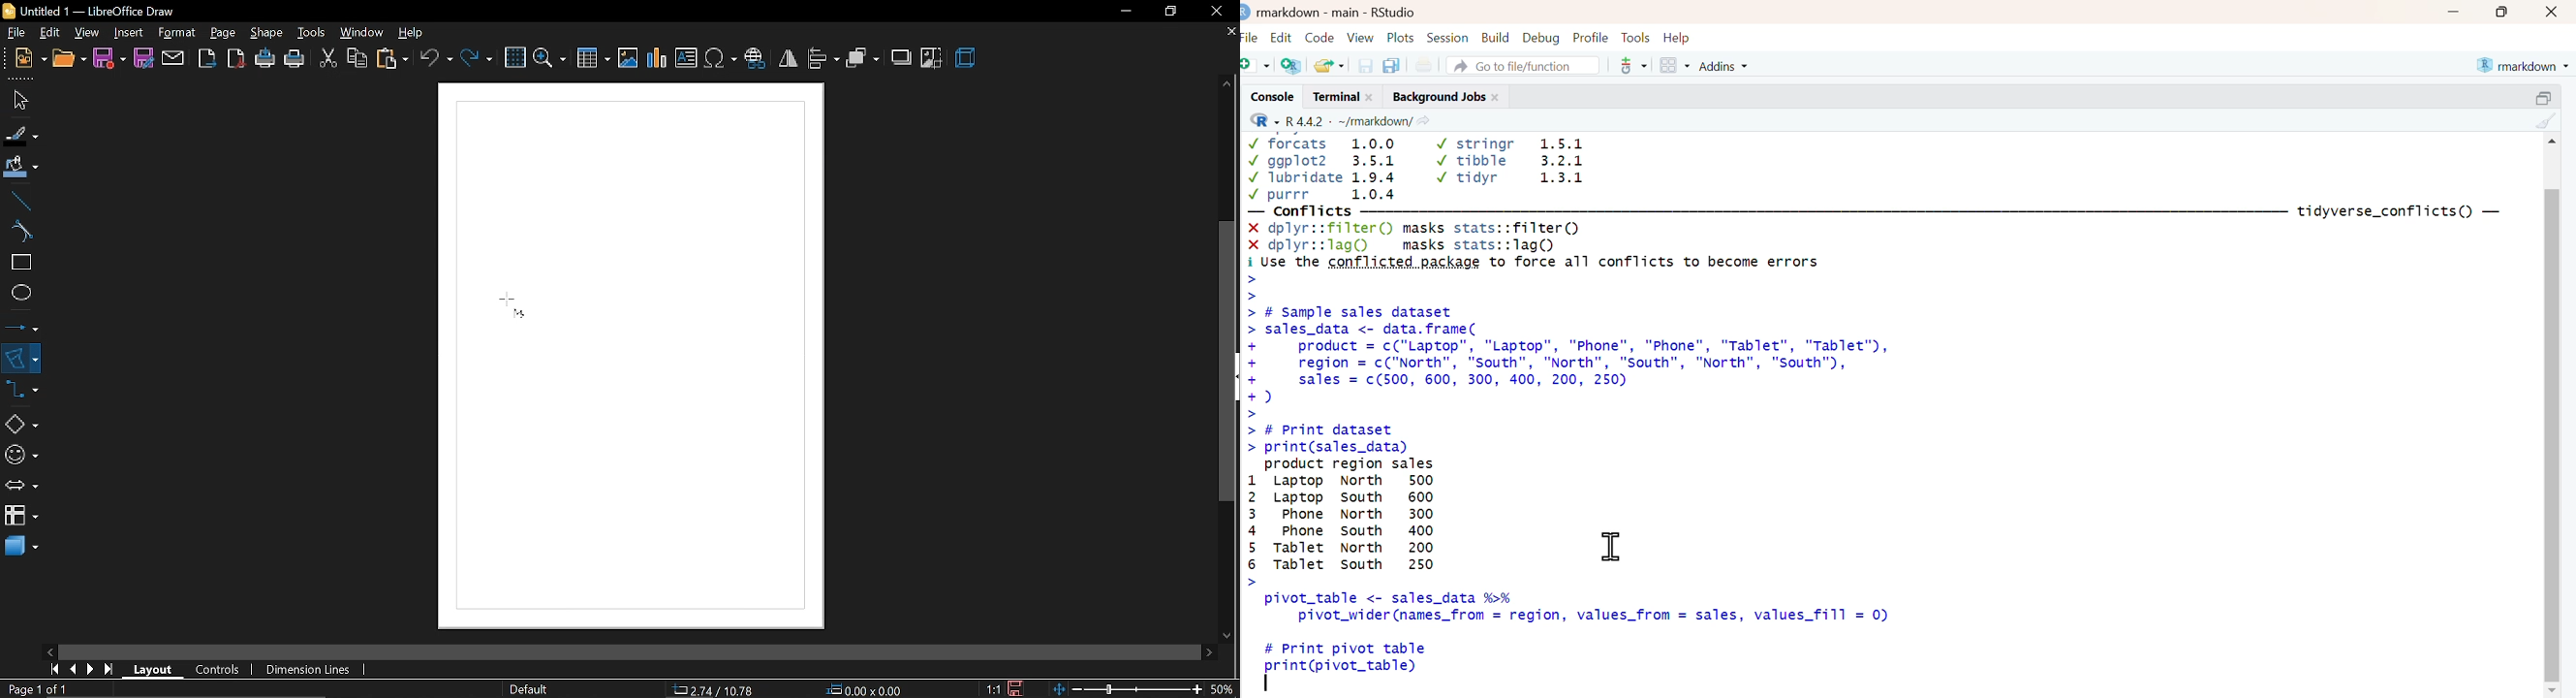 This screenshot has width=2576, height=700. What do you see at coordinates (1541, 36) in the screenshot?
I see `Debug` at bounding box center [1541, 36].